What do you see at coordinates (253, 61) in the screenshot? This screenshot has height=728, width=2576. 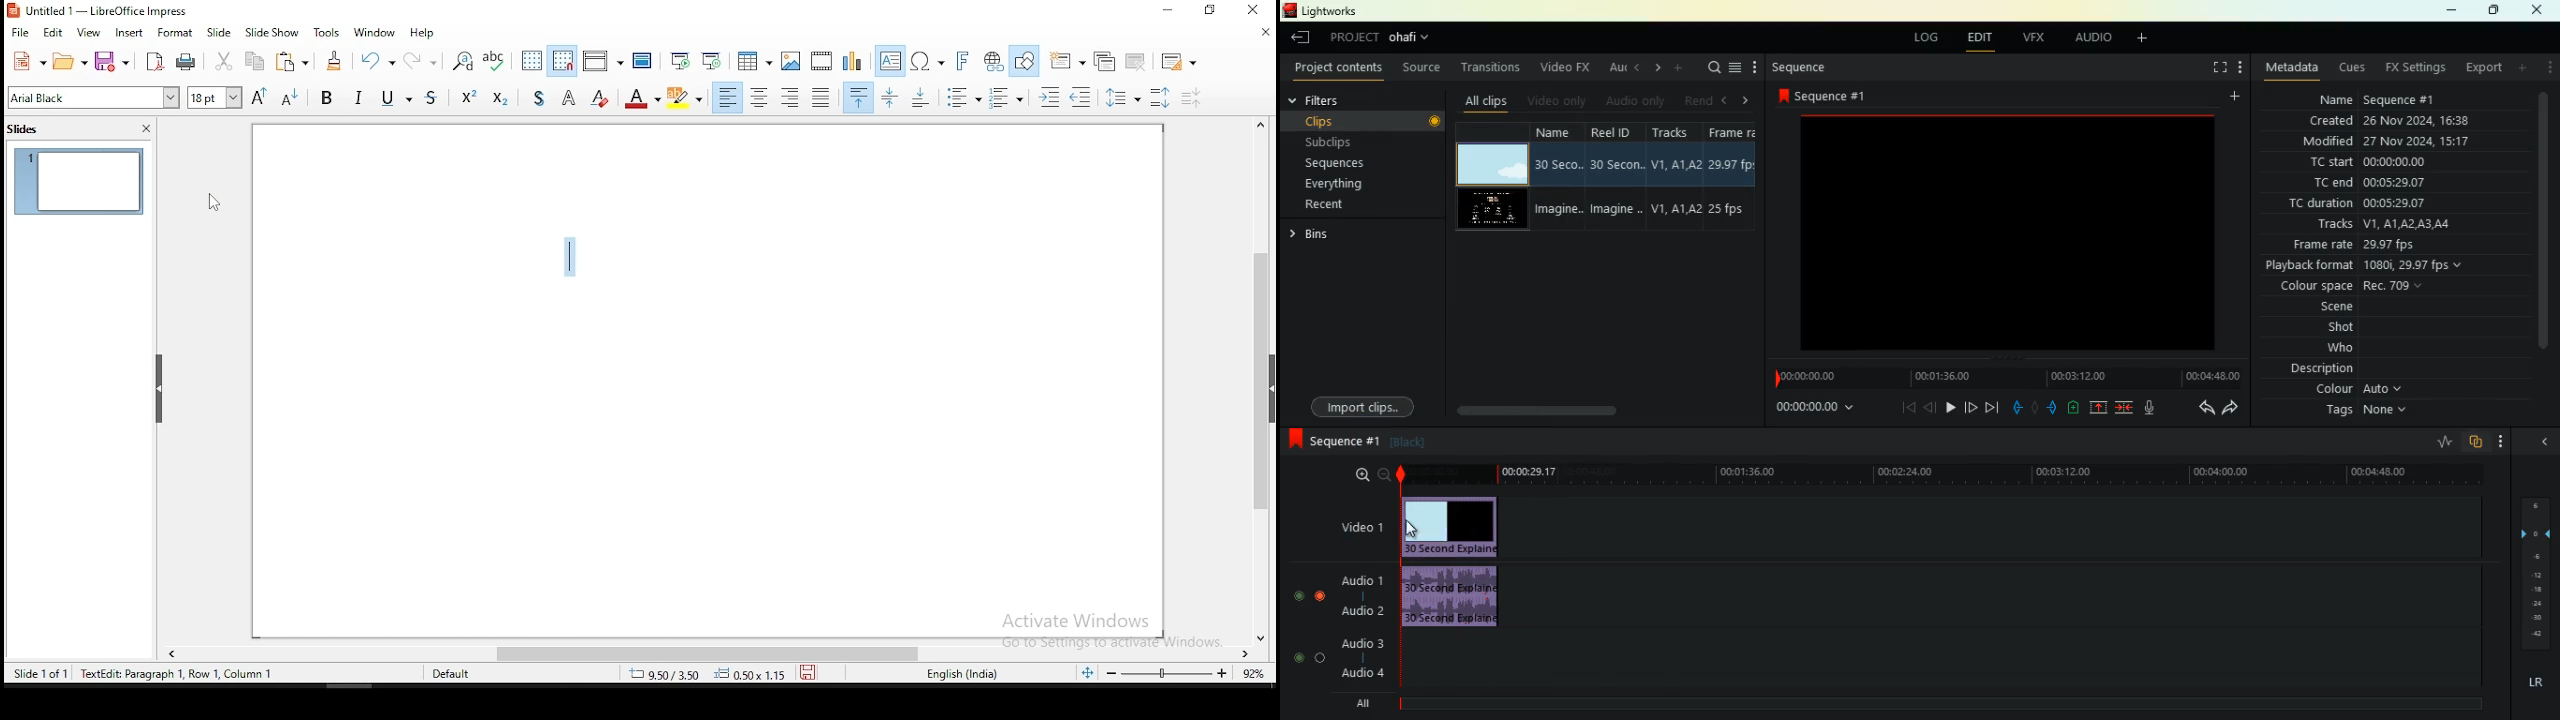 I see `copy` at bounding box center [253, 61].